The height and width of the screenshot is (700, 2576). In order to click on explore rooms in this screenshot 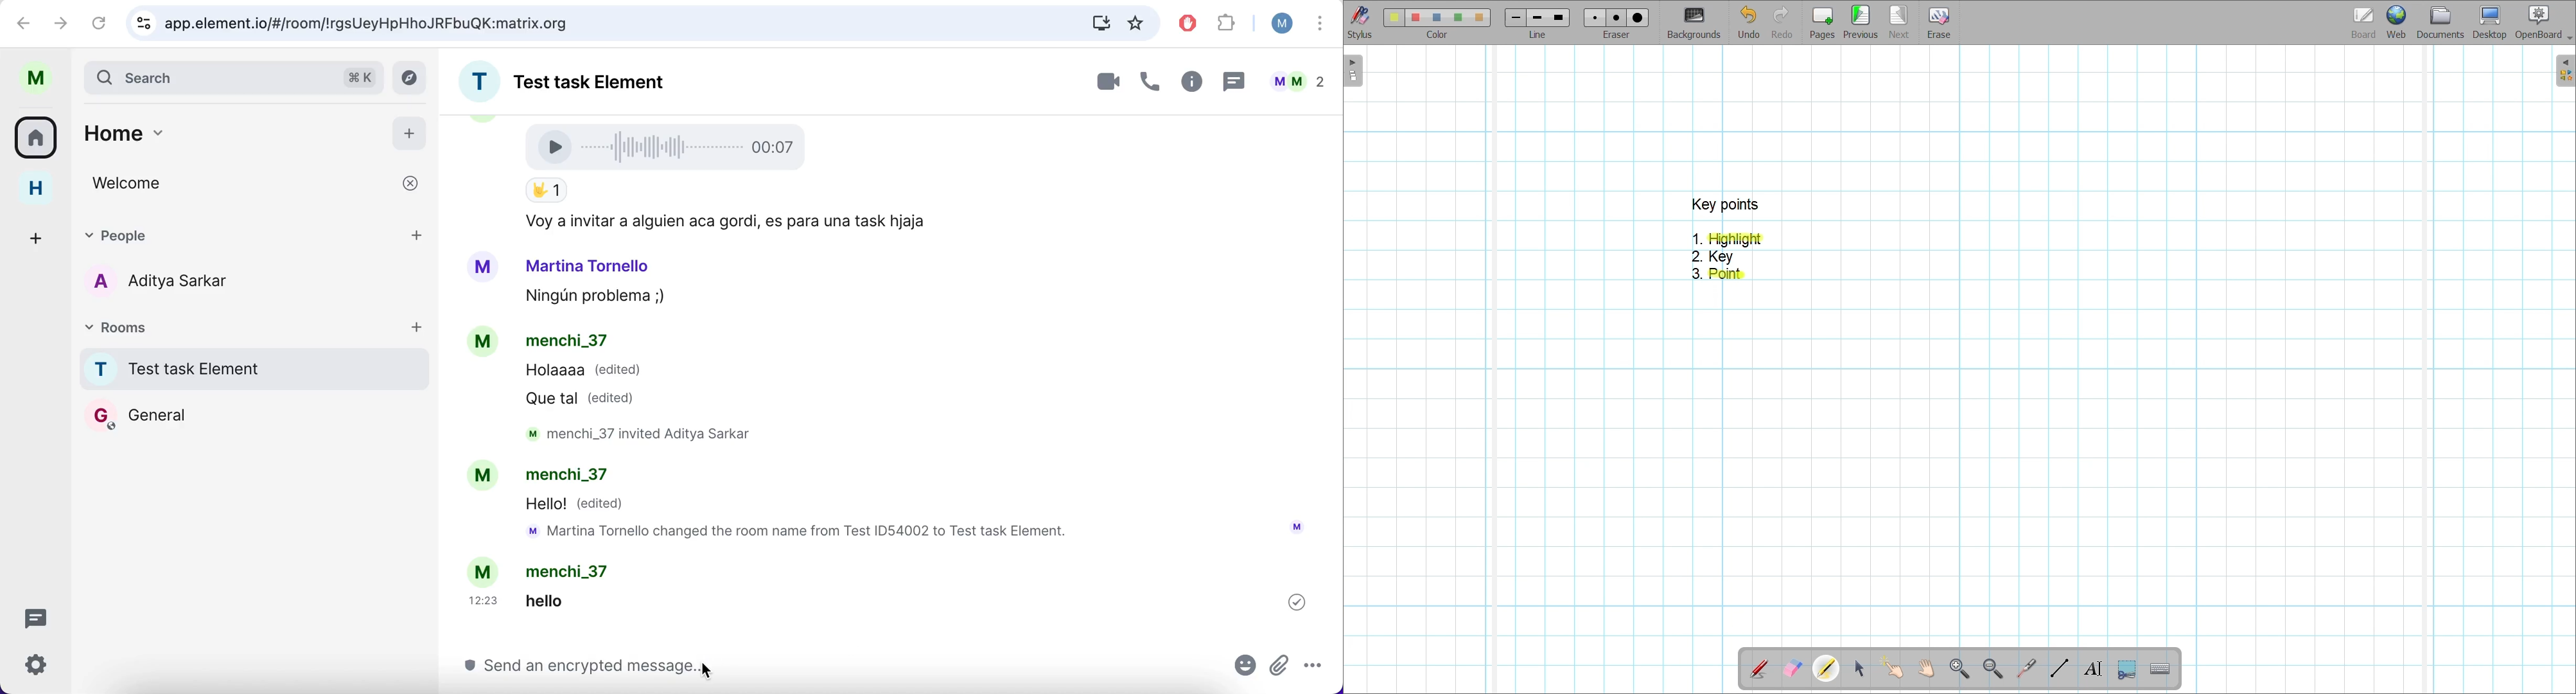, I will do `click(412, 78)`.